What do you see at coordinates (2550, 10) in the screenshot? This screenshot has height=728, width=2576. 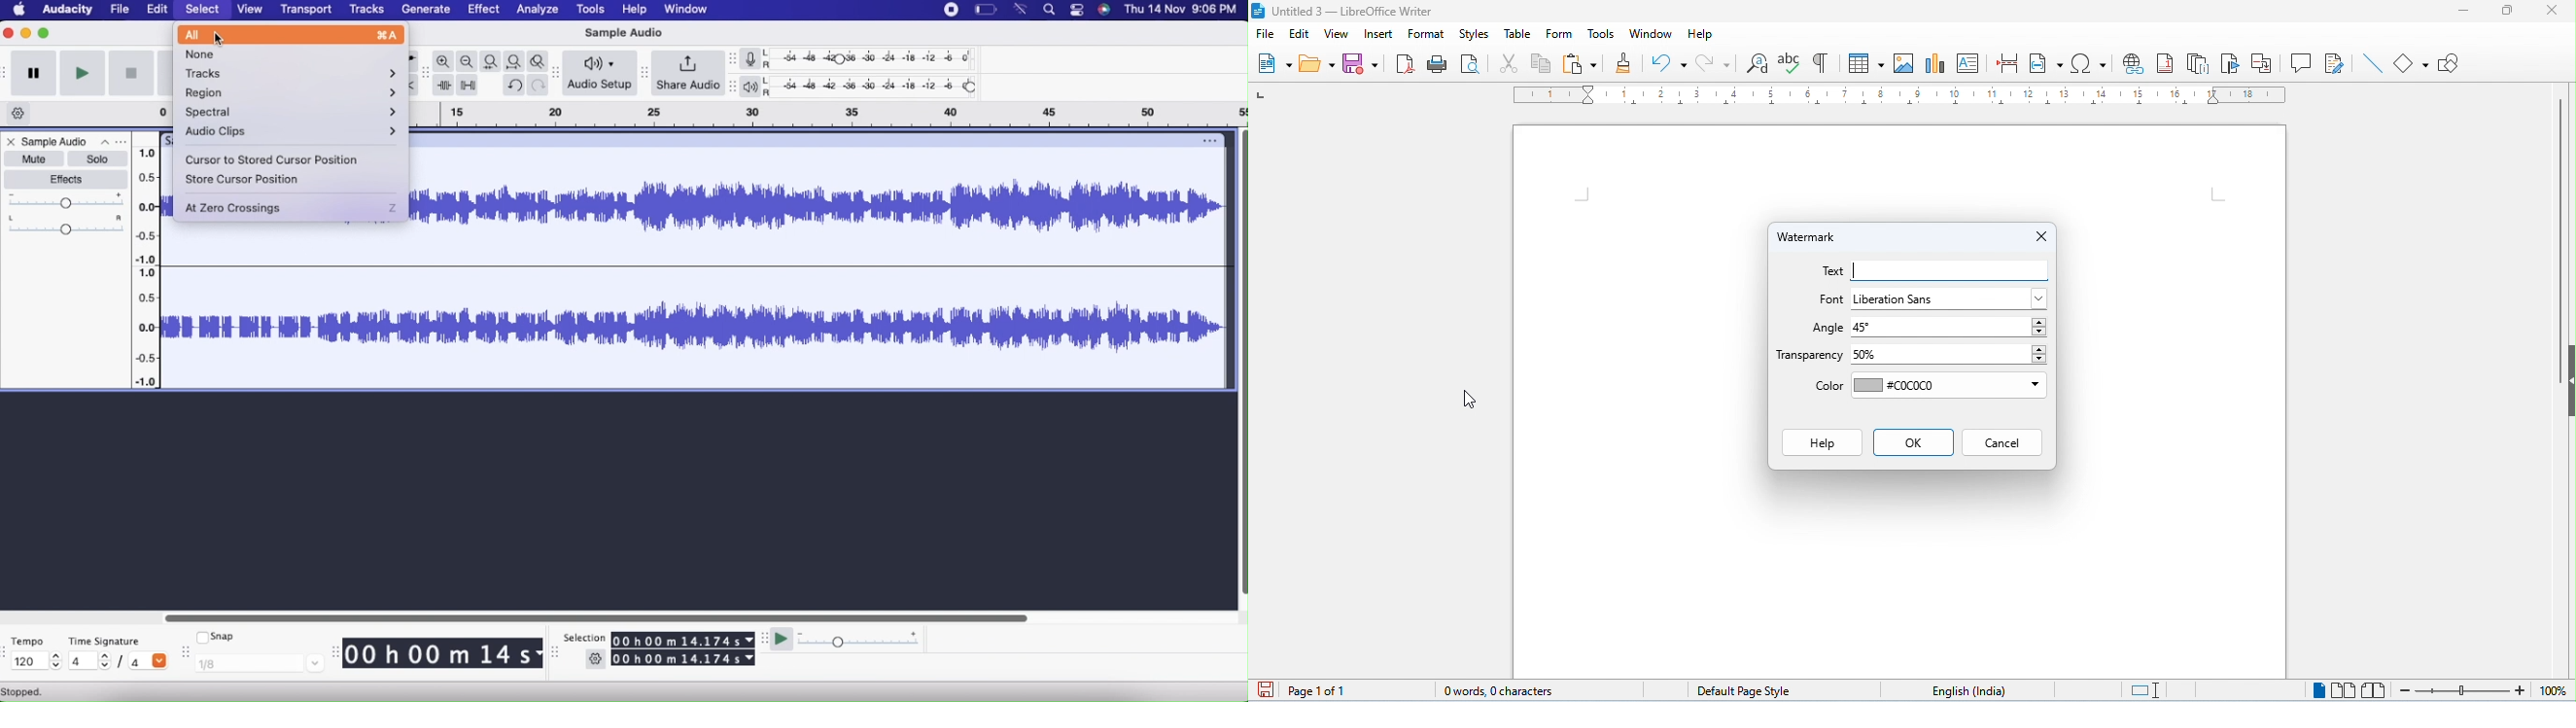 I see `close` at bounding box center [2550, 10].